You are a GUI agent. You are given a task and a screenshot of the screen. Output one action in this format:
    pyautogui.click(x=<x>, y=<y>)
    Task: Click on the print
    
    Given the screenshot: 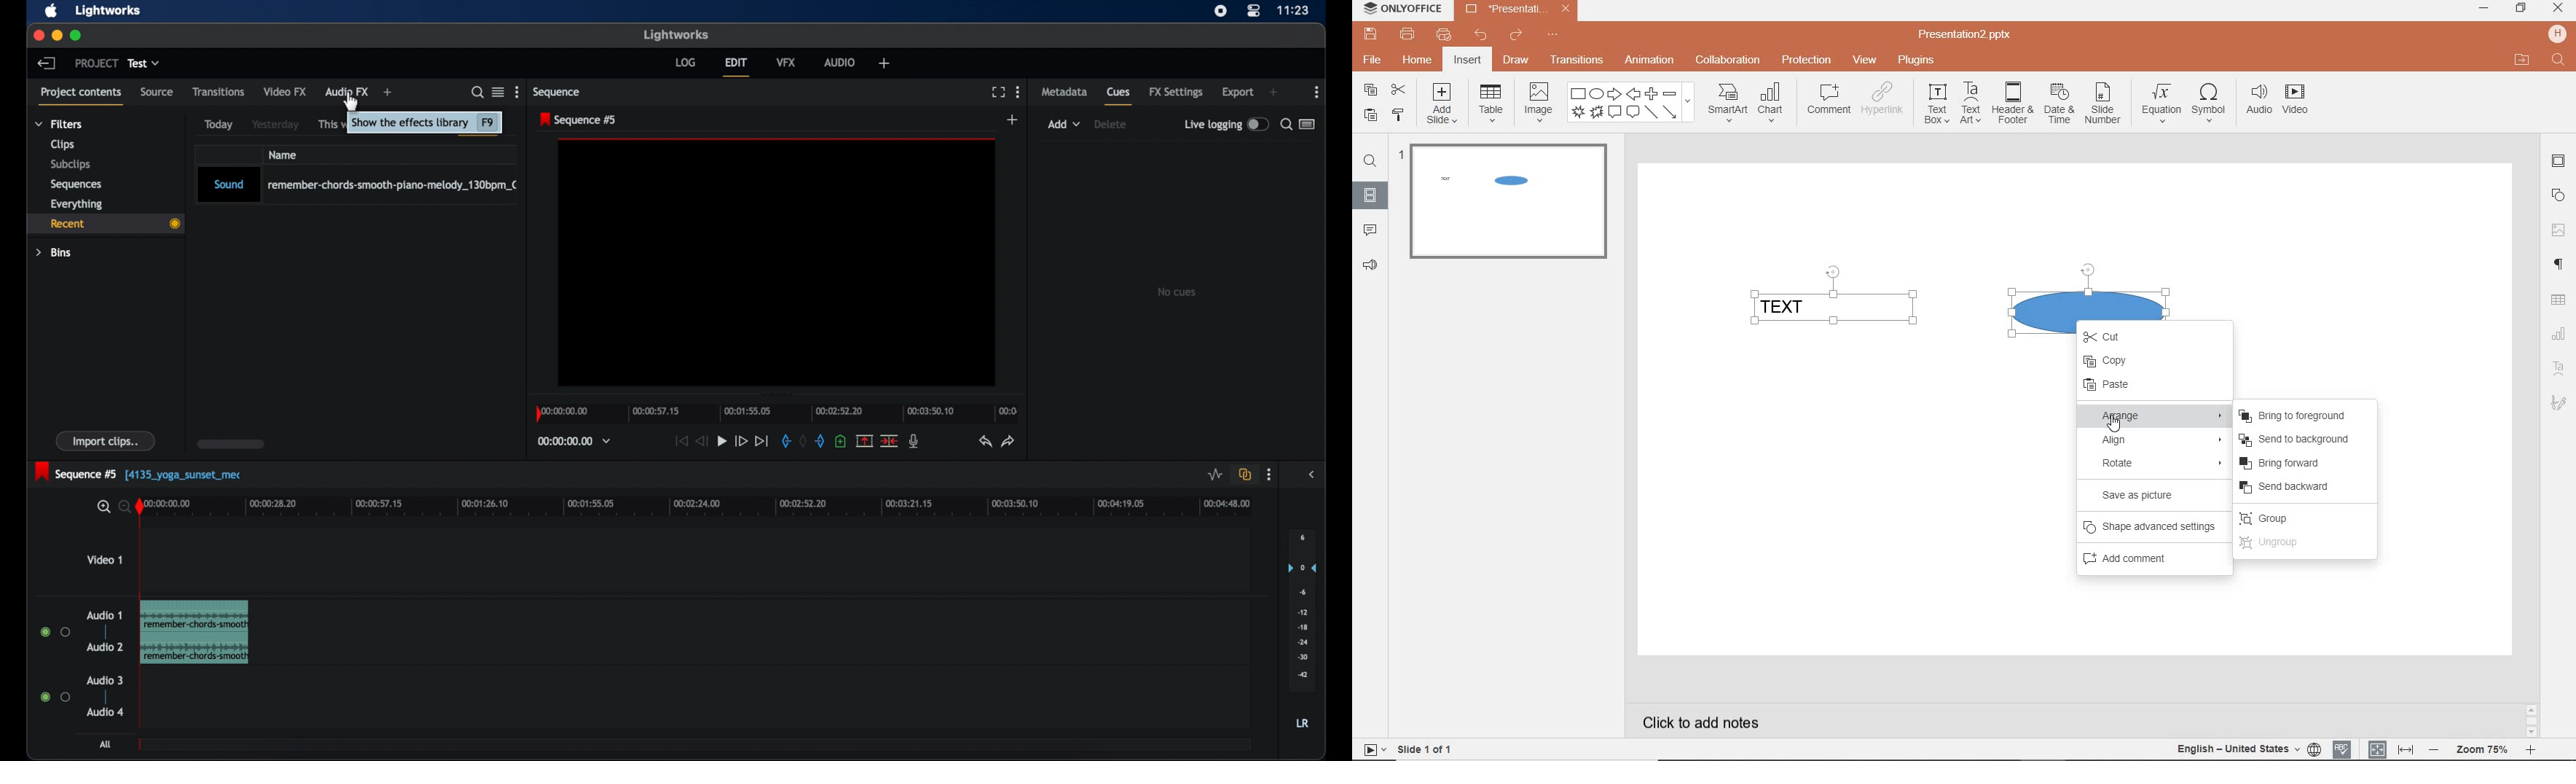 What is the action you would take?
    pyautogui.click(x=1408, y=34)
    